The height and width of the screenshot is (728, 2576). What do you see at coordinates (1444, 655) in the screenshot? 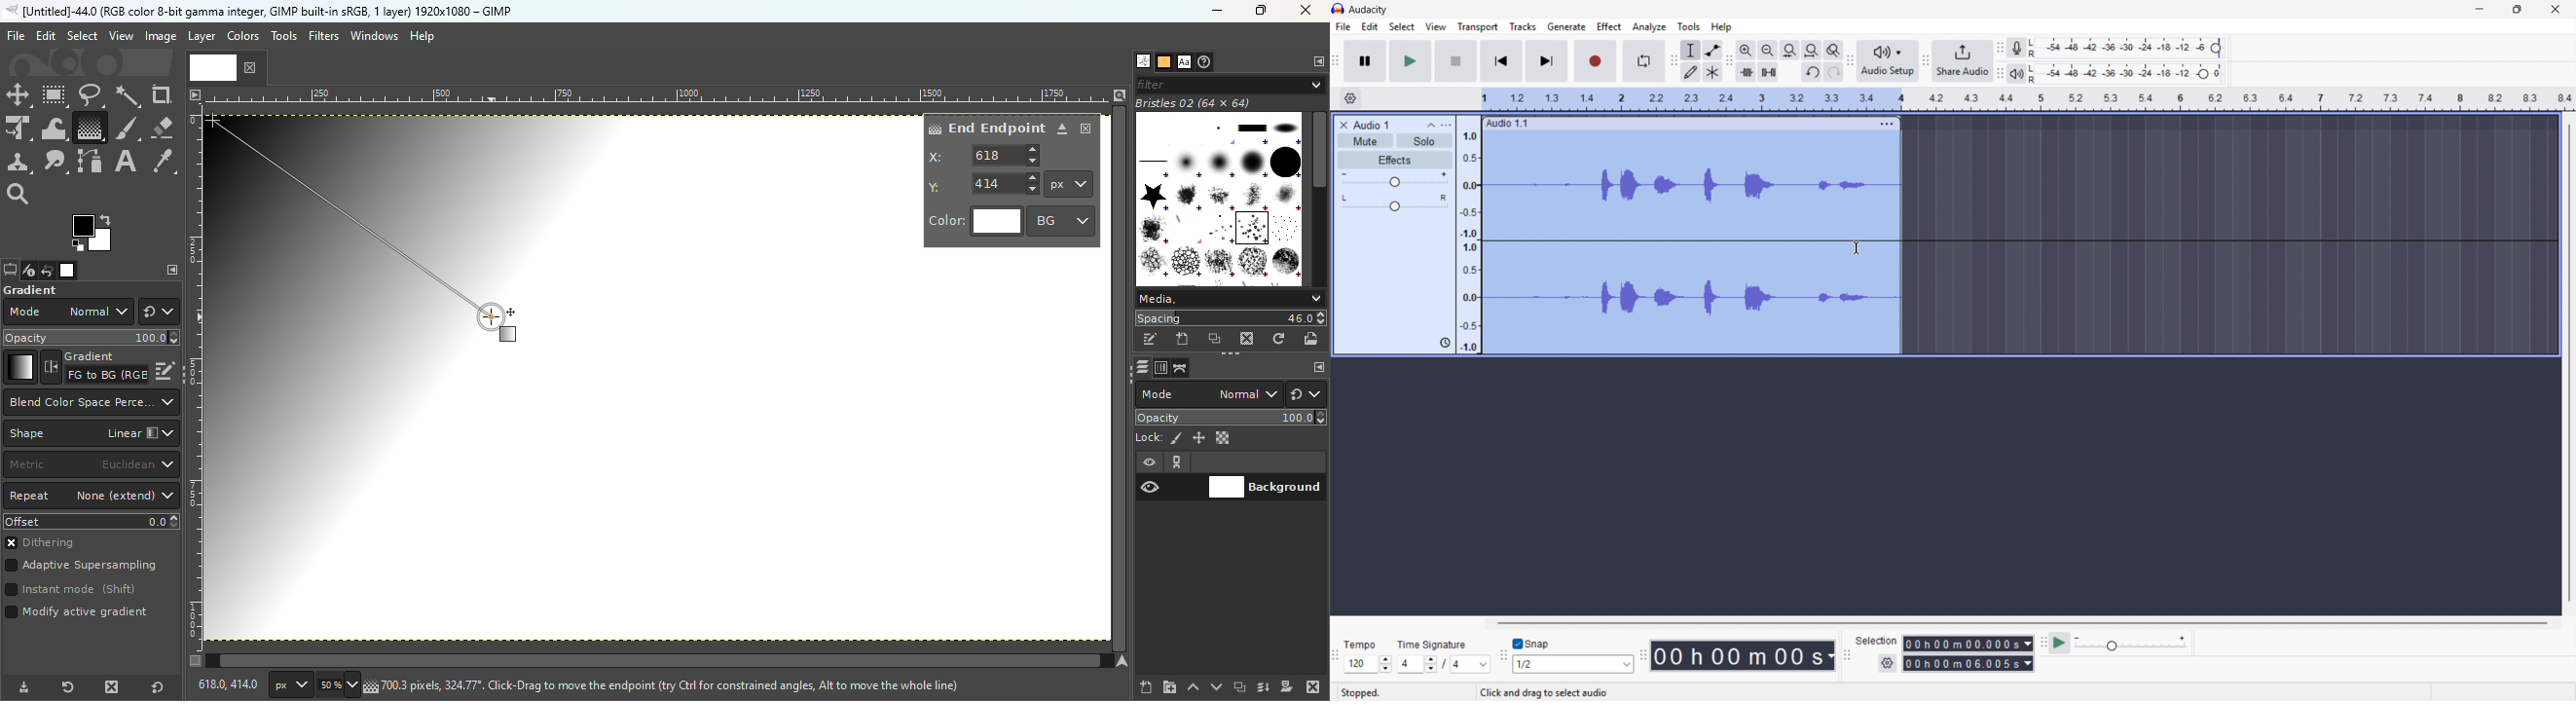
I see `Set time signature` at bounding box center [1444, 655].